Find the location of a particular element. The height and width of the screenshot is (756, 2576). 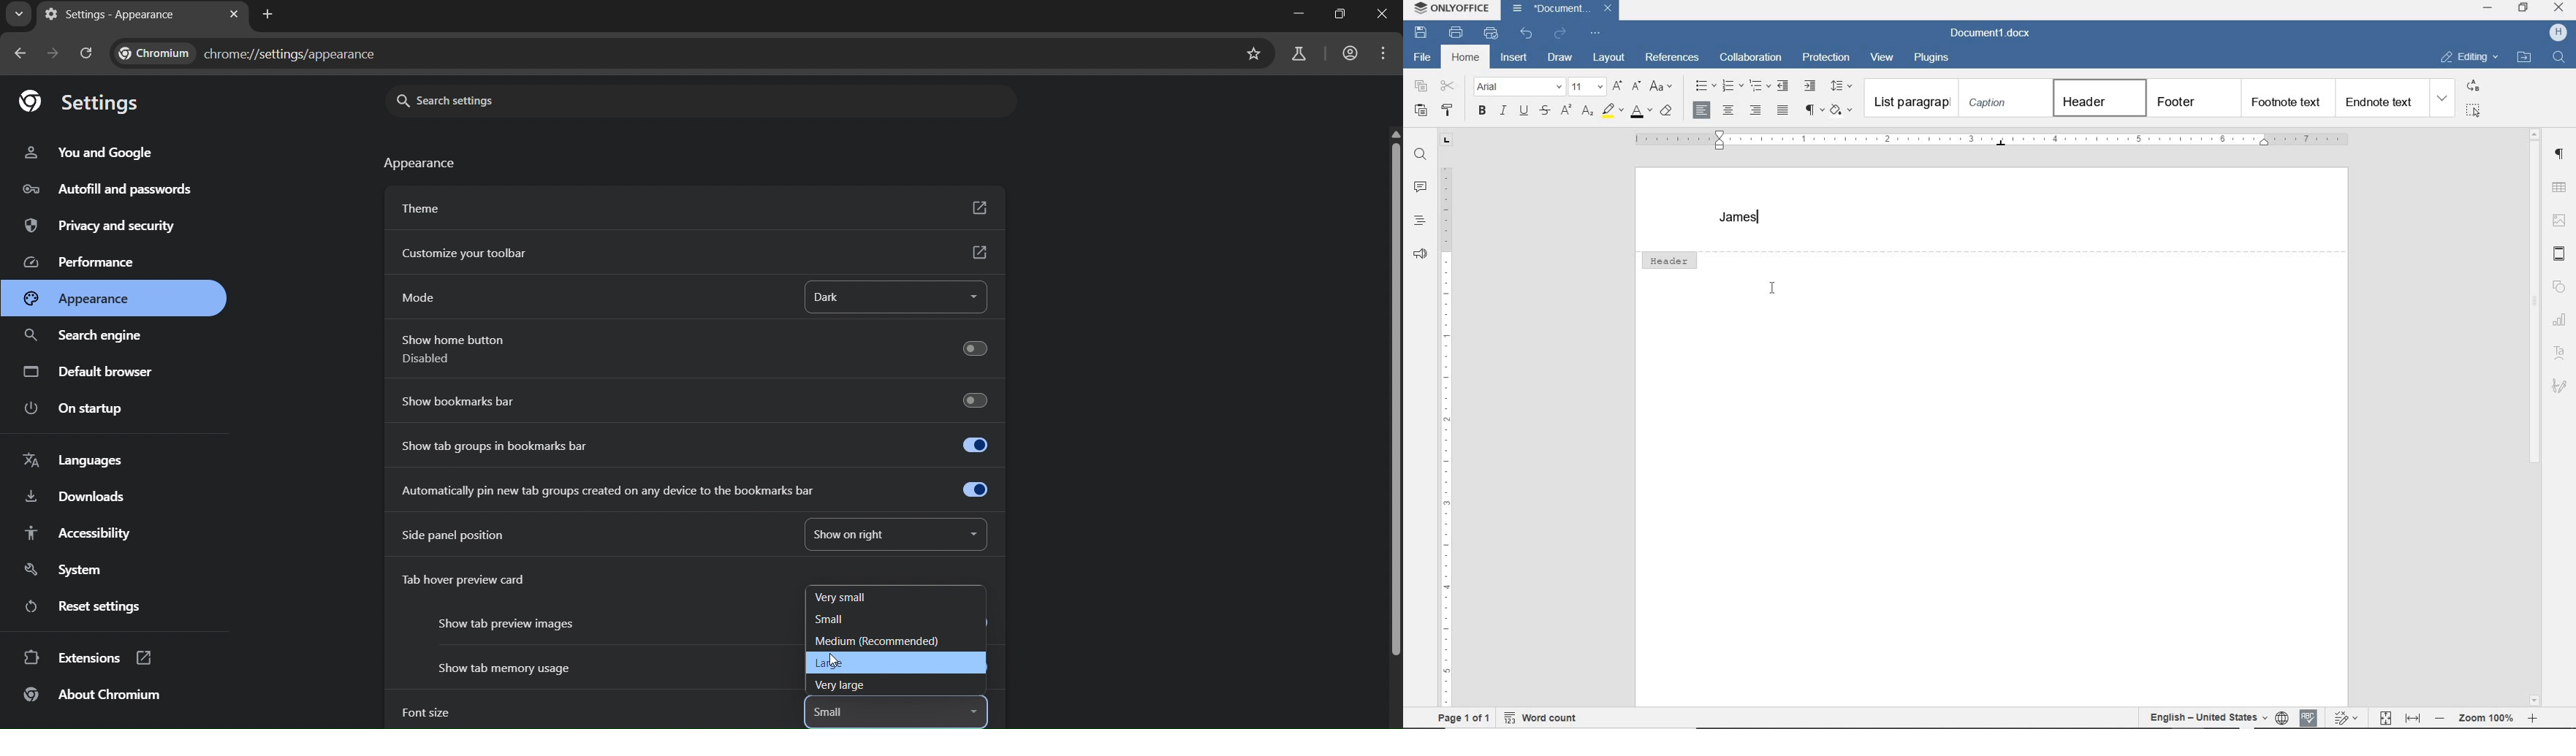

automatically pin new tab created on any device to the bookmarks bar is located at coordinates (699, 490).